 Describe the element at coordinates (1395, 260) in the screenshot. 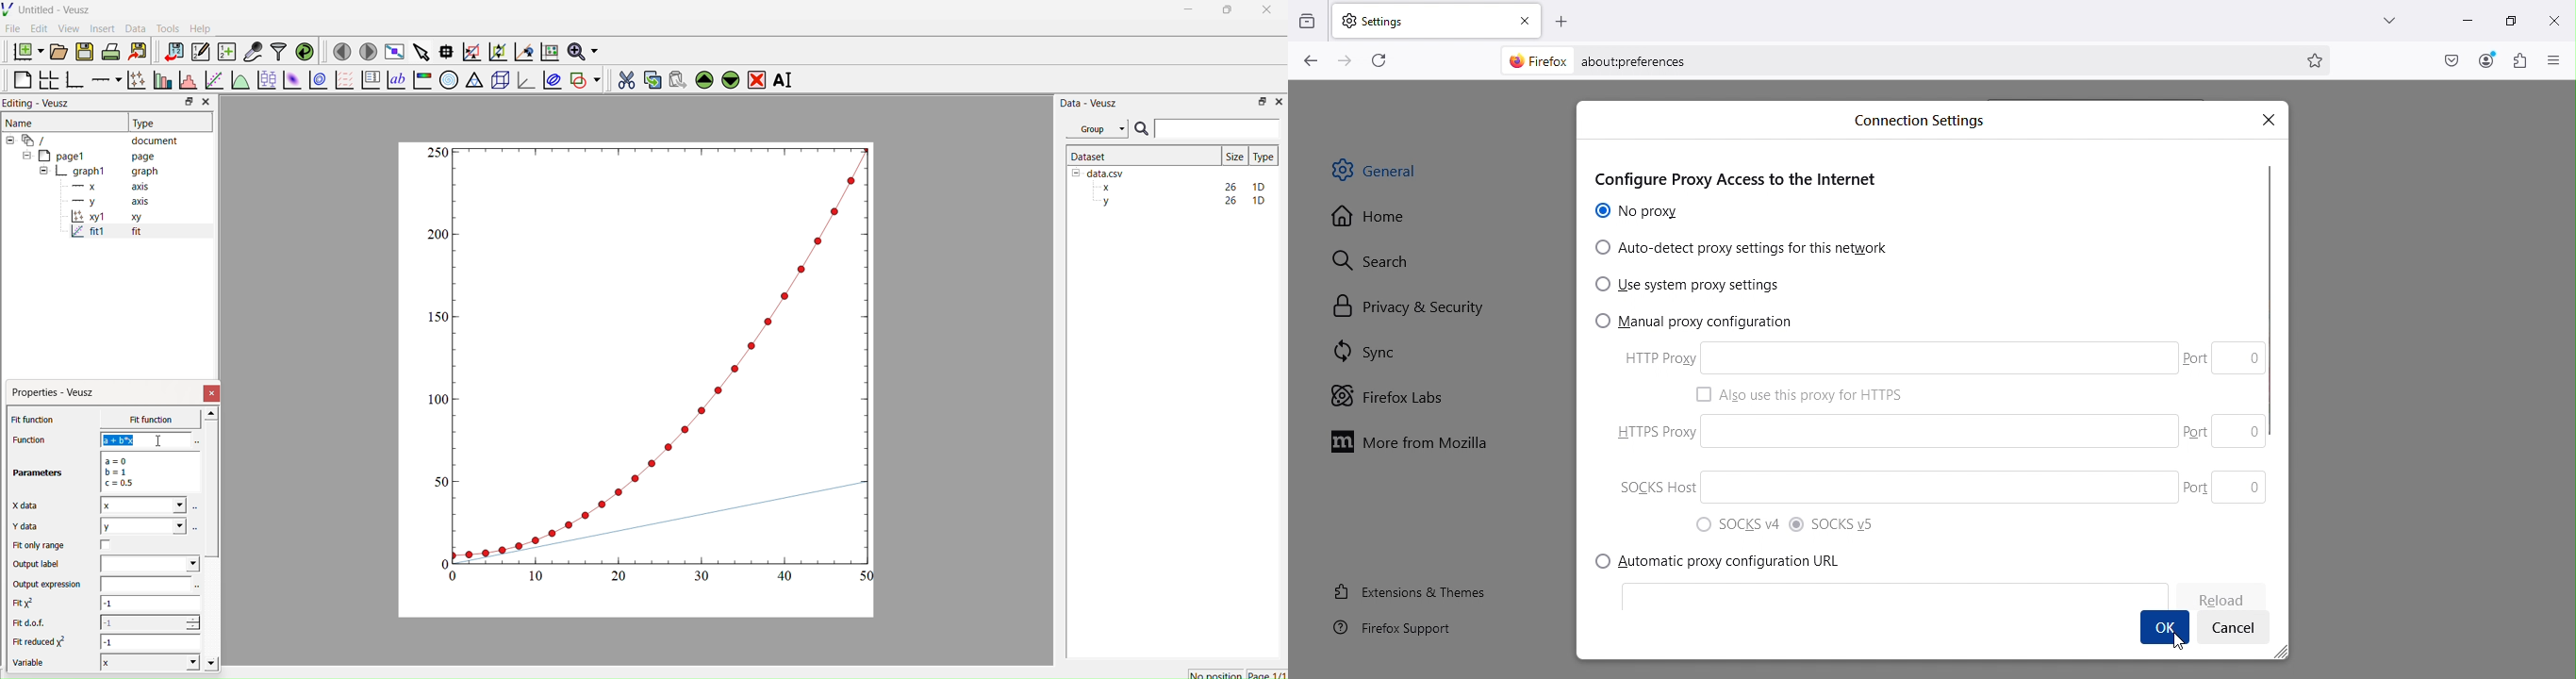

I see `Search` at that location.